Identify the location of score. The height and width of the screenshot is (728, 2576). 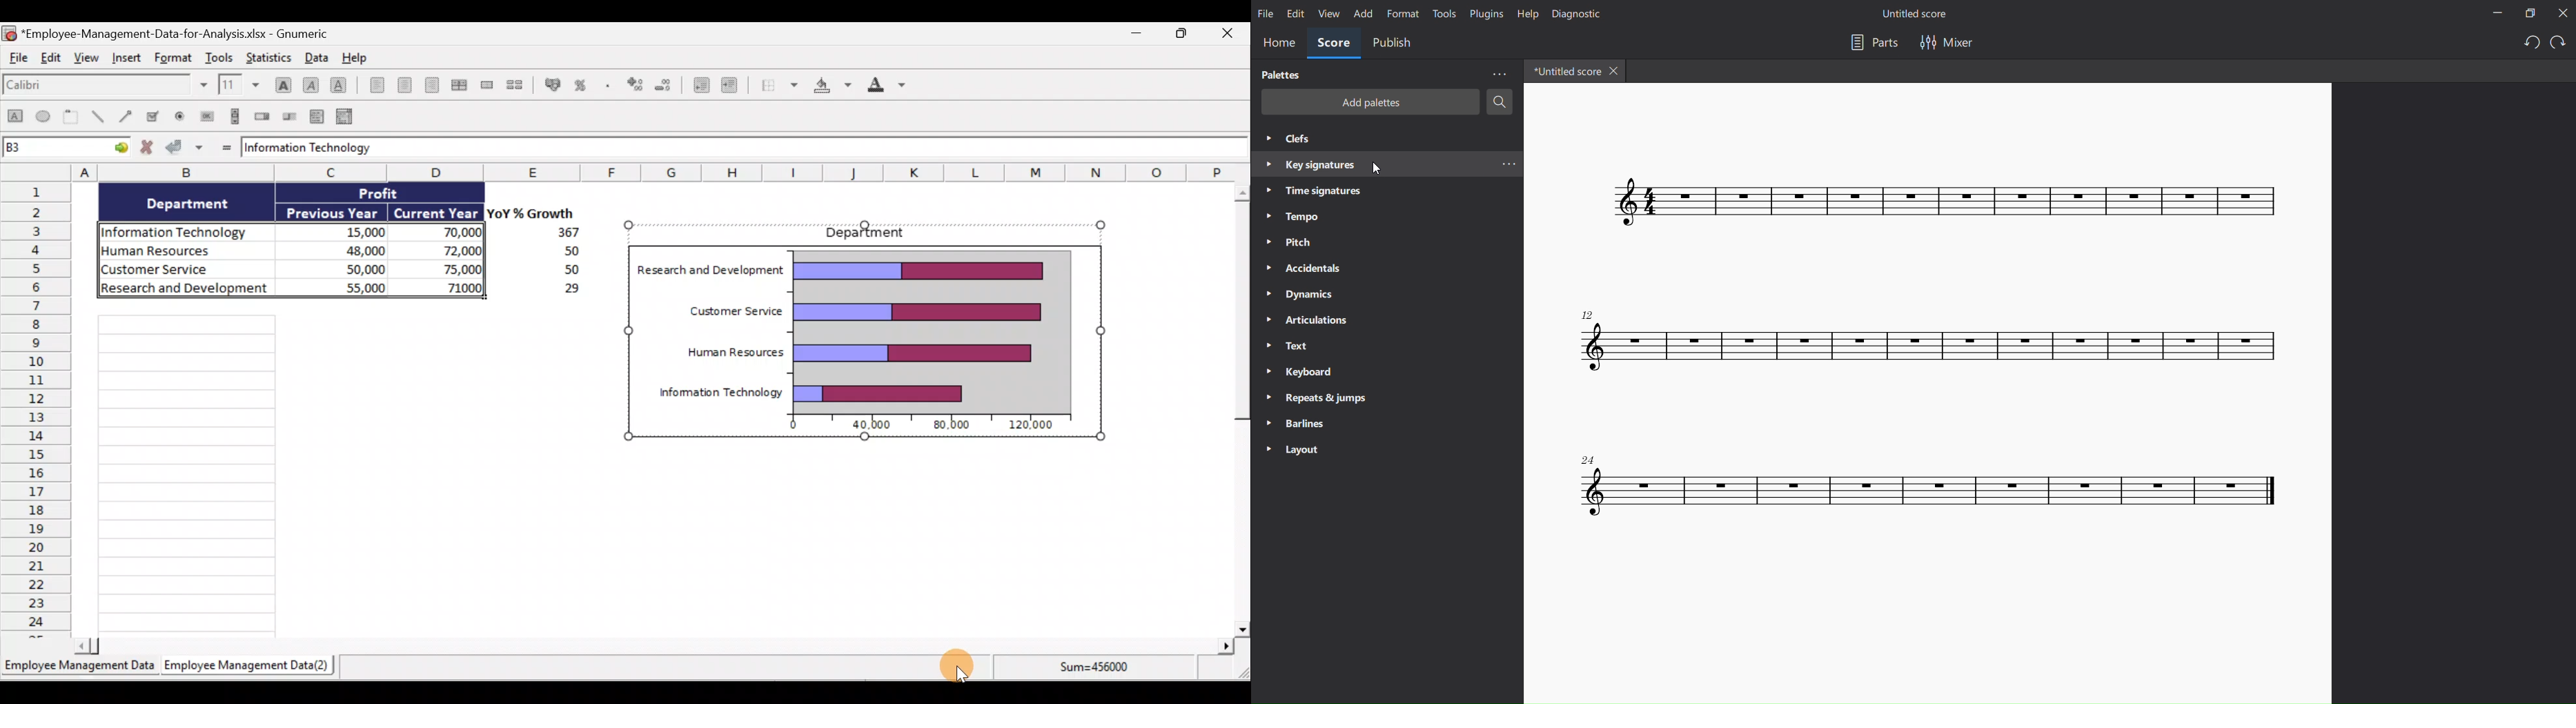
(1333, 42).